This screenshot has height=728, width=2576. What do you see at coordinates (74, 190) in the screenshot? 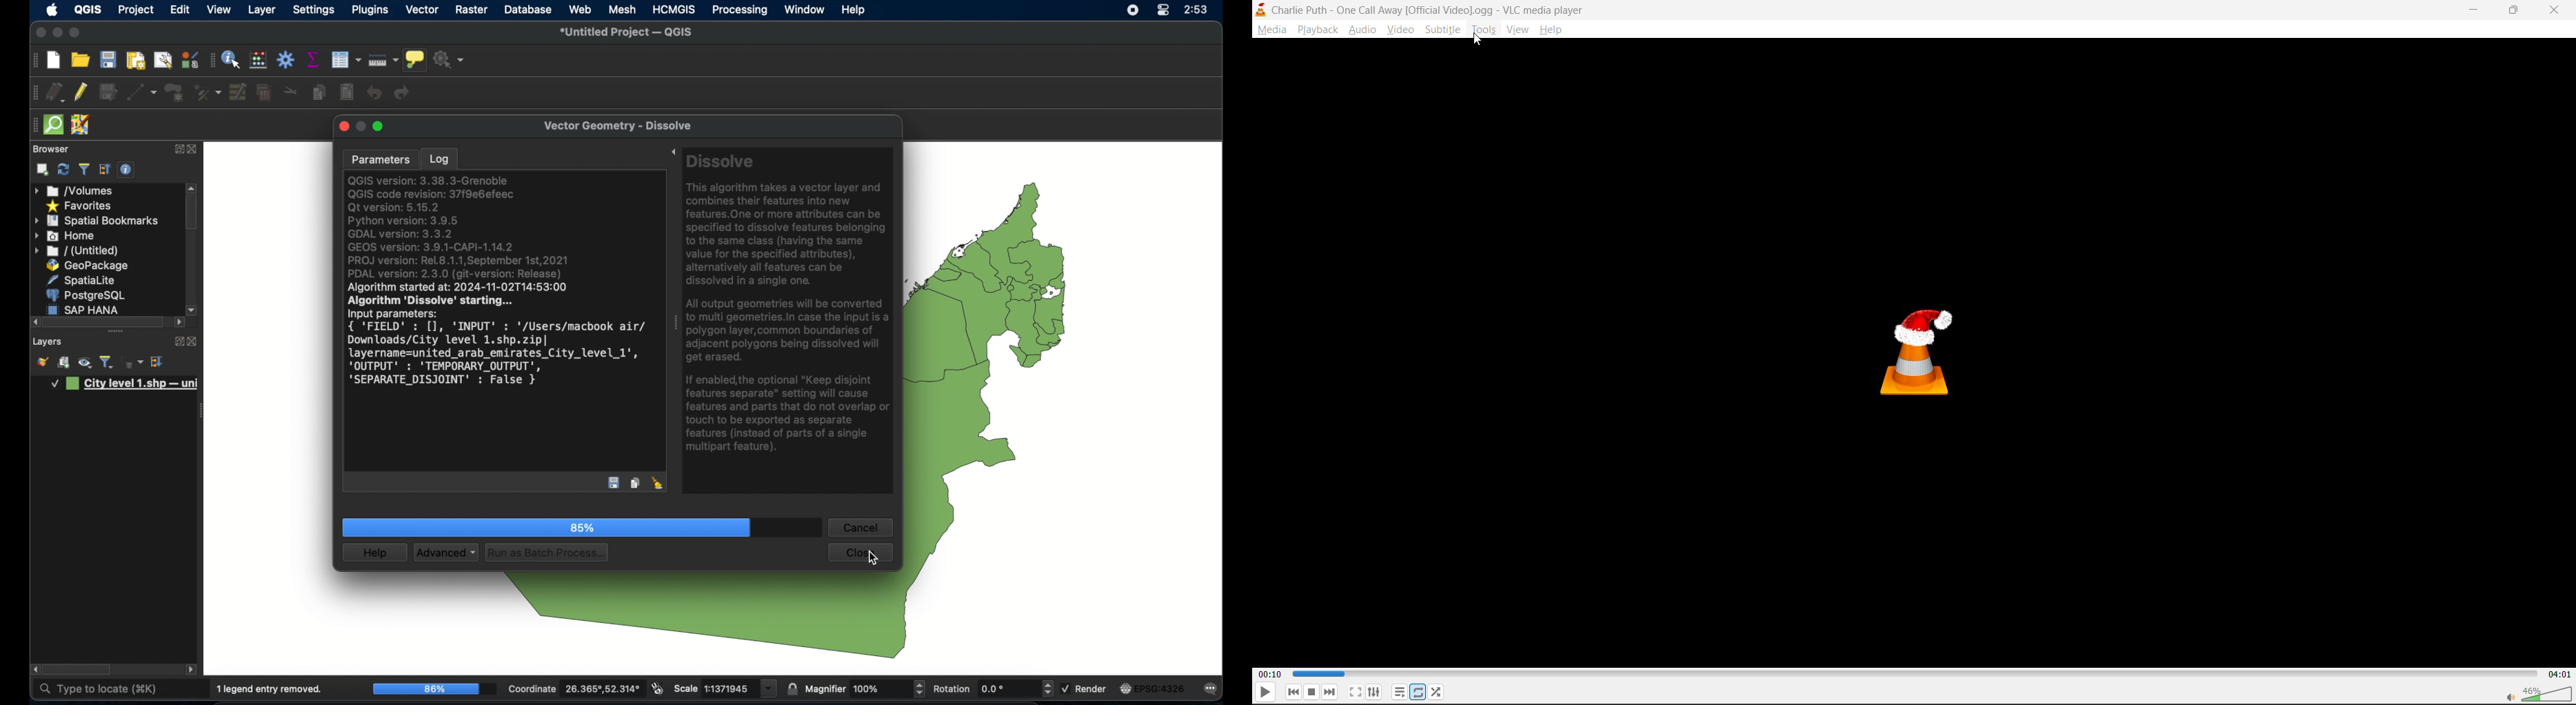
I see `volumes` at bounding box center [74, 190].